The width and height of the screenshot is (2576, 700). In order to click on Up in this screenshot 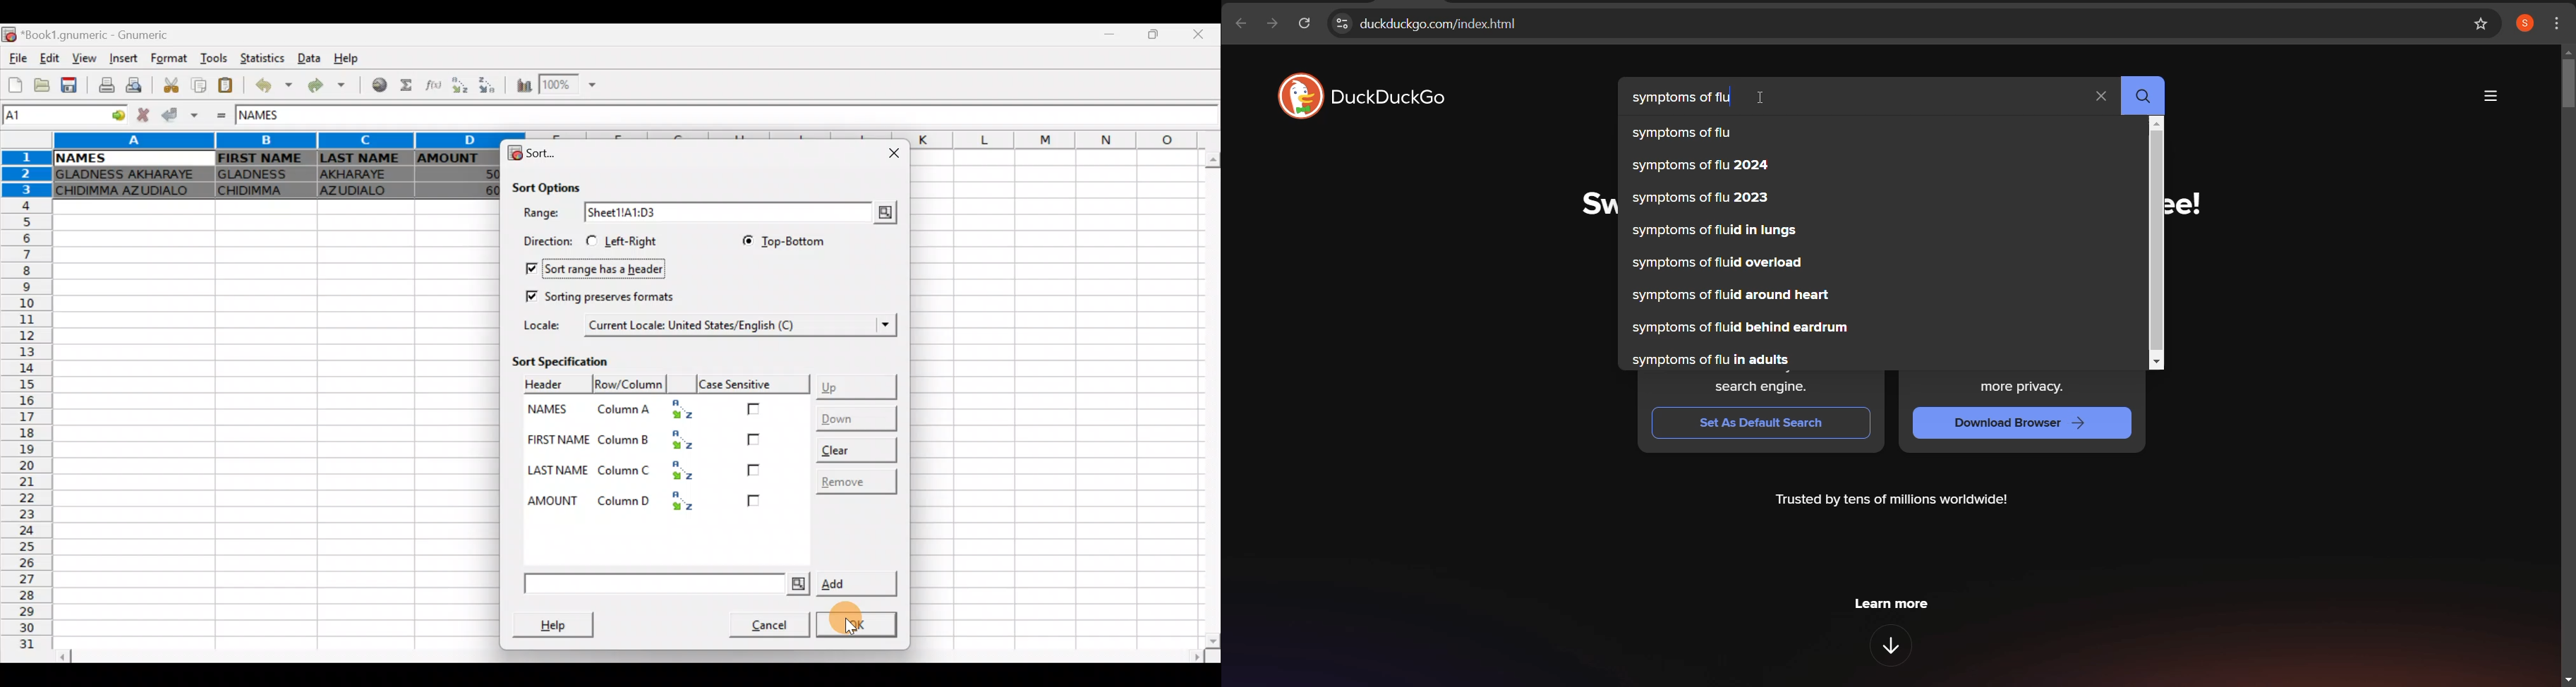, I will do `click(859, 384)`.